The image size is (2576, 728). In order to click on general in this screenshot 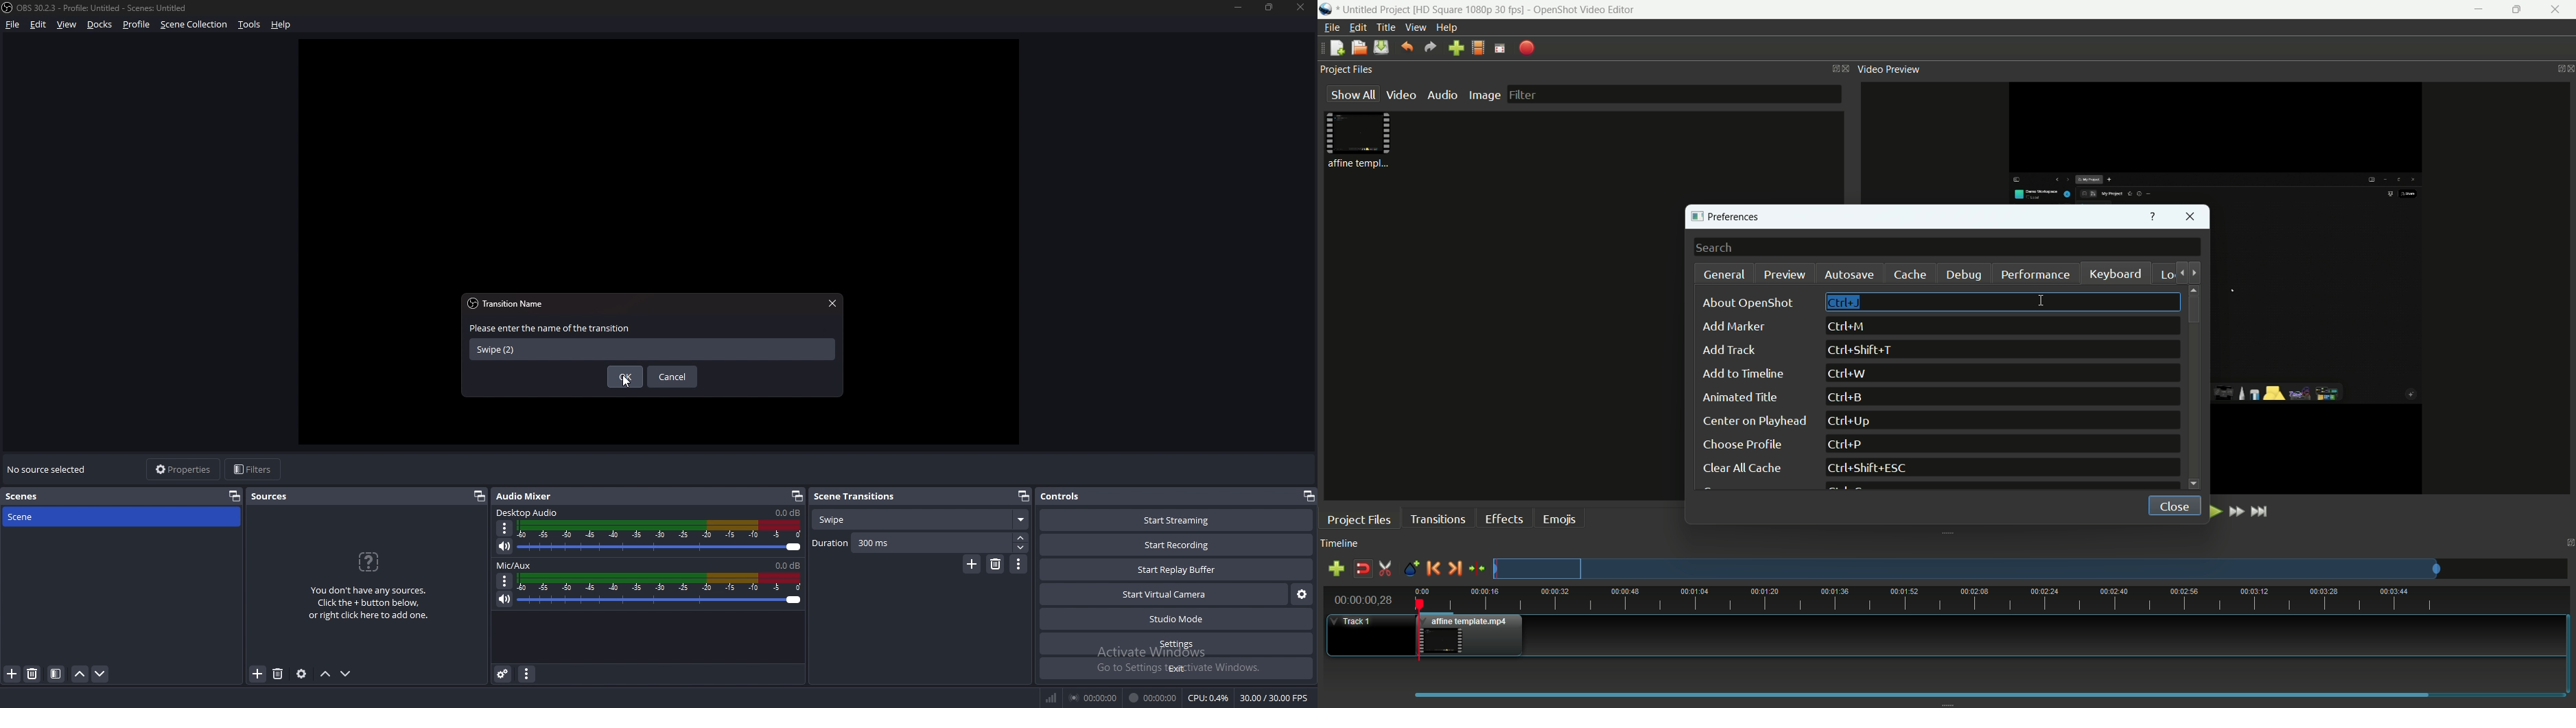, I will do `click(1725, 275)`.